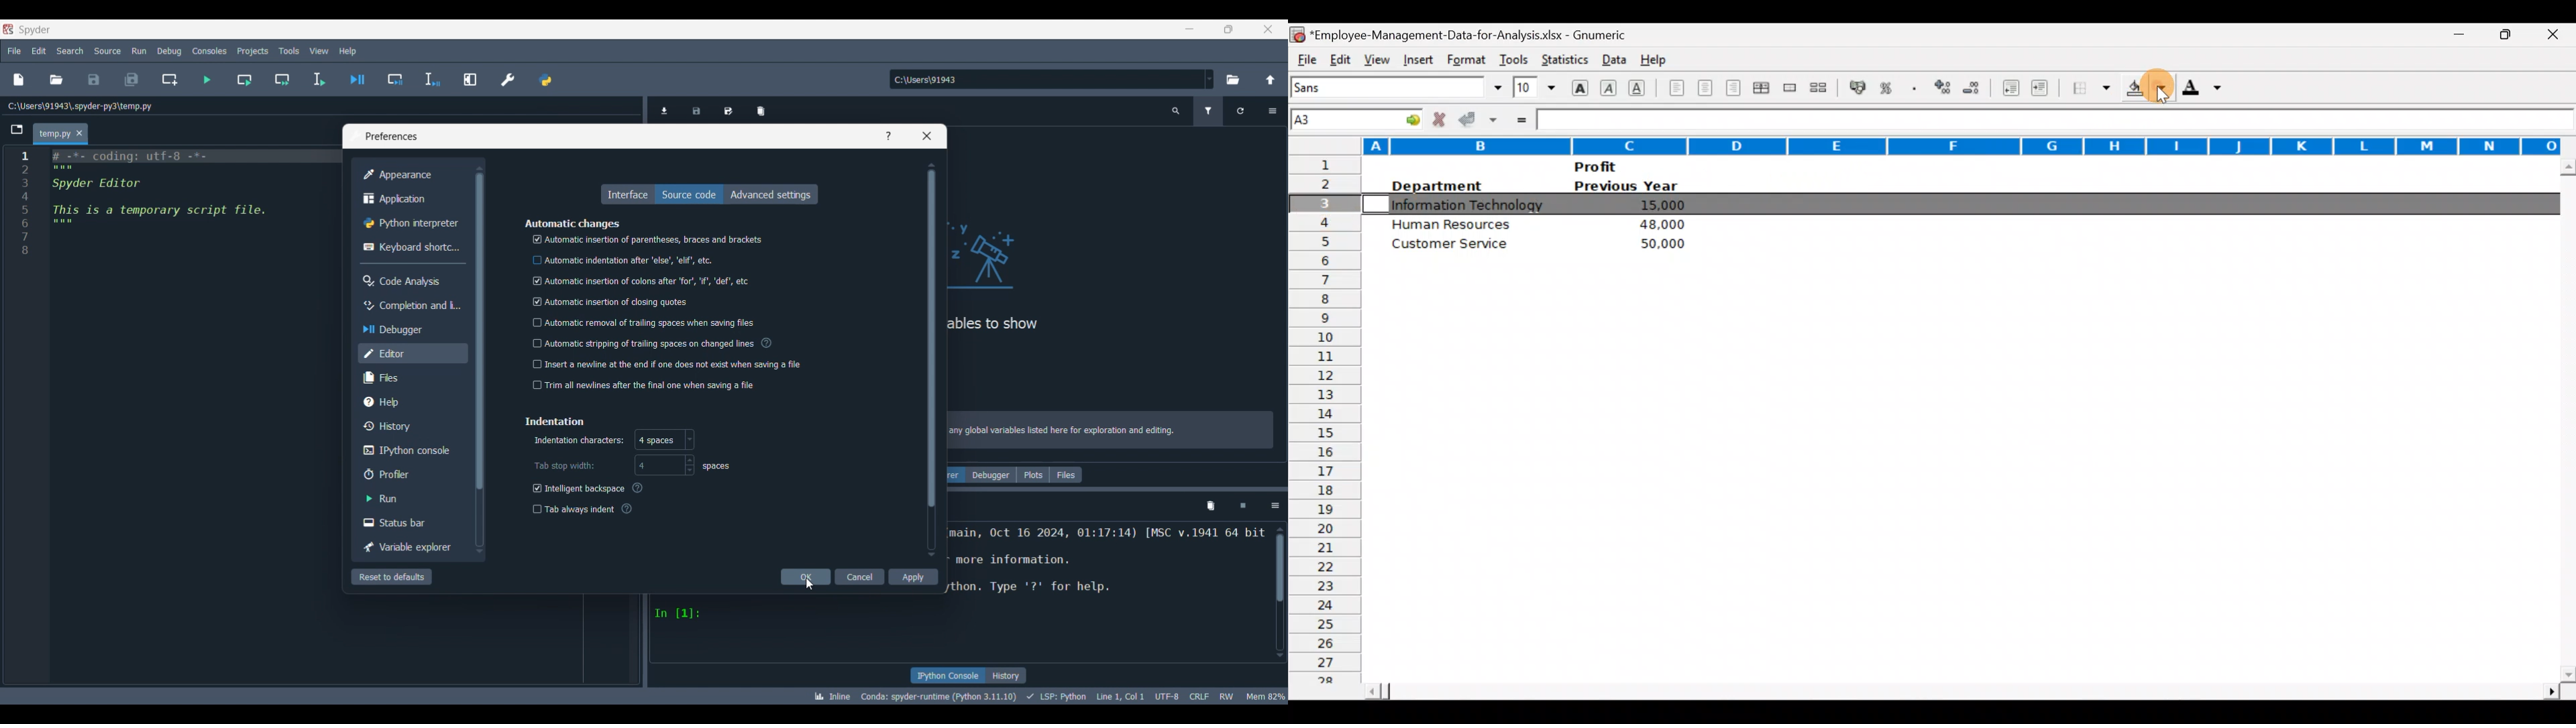  Describe the element at coordinates (2206, 92) in the screenshot. I see `Foreground` at that location.